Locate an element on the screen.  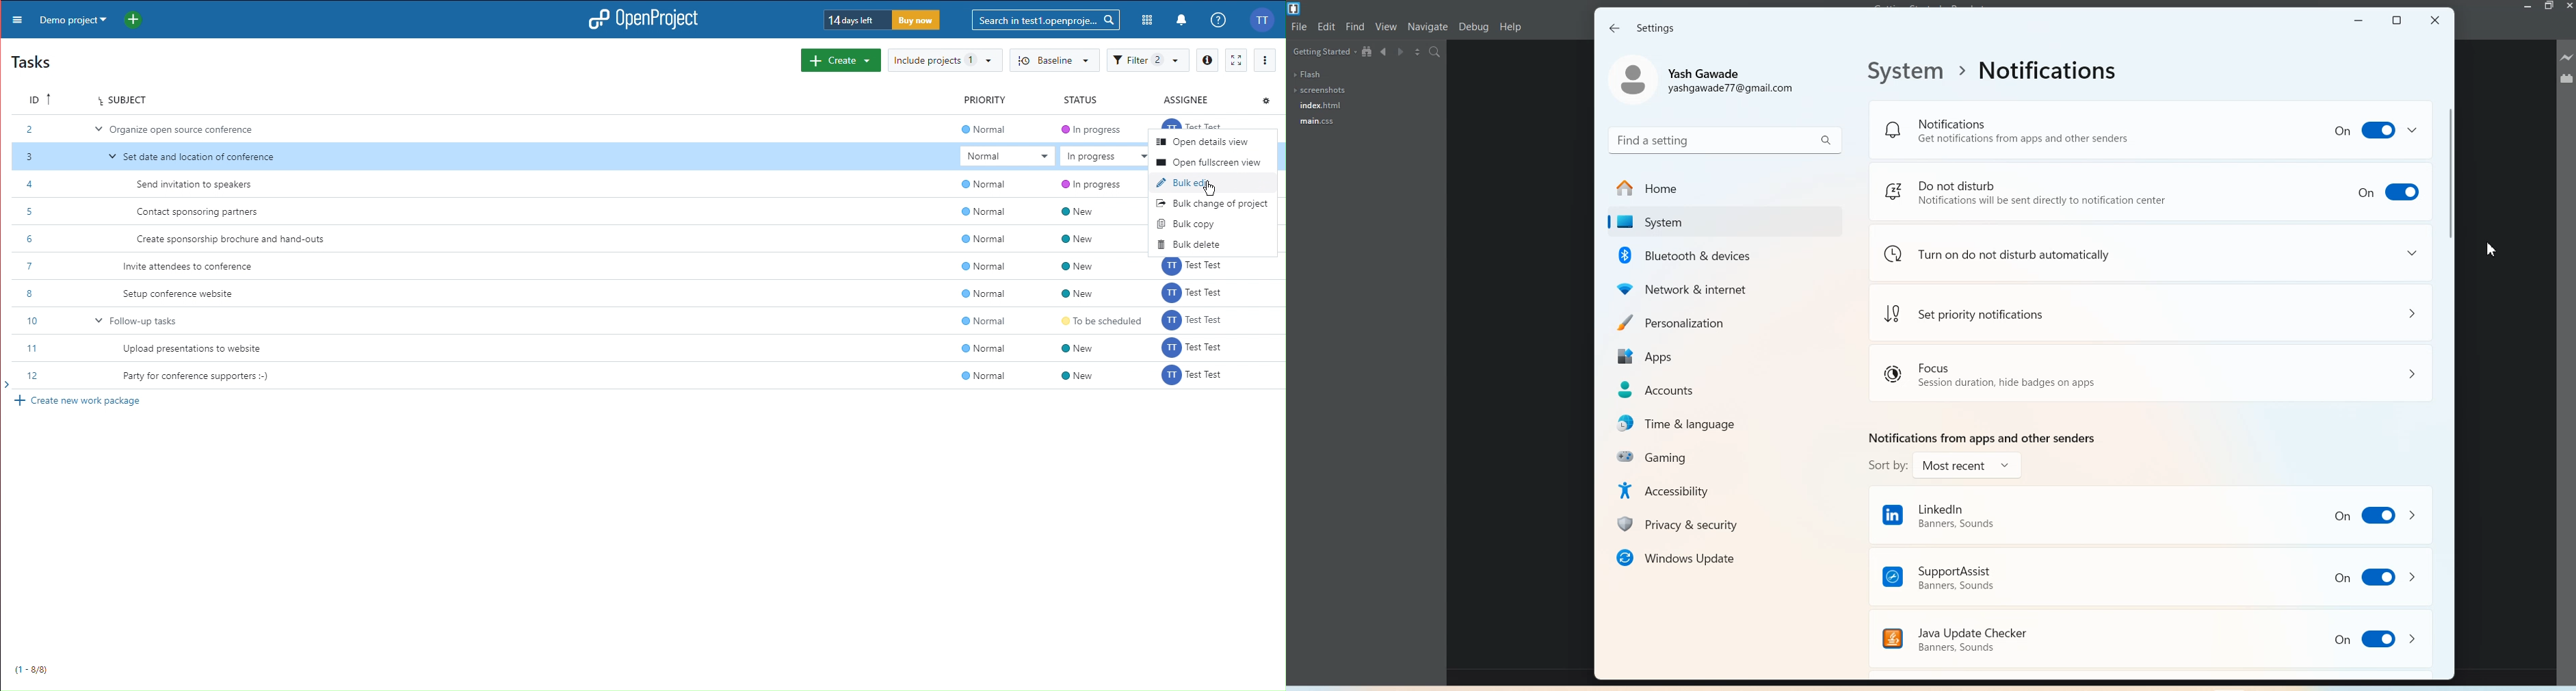
Find in files is located at coordinates (1435, 52).